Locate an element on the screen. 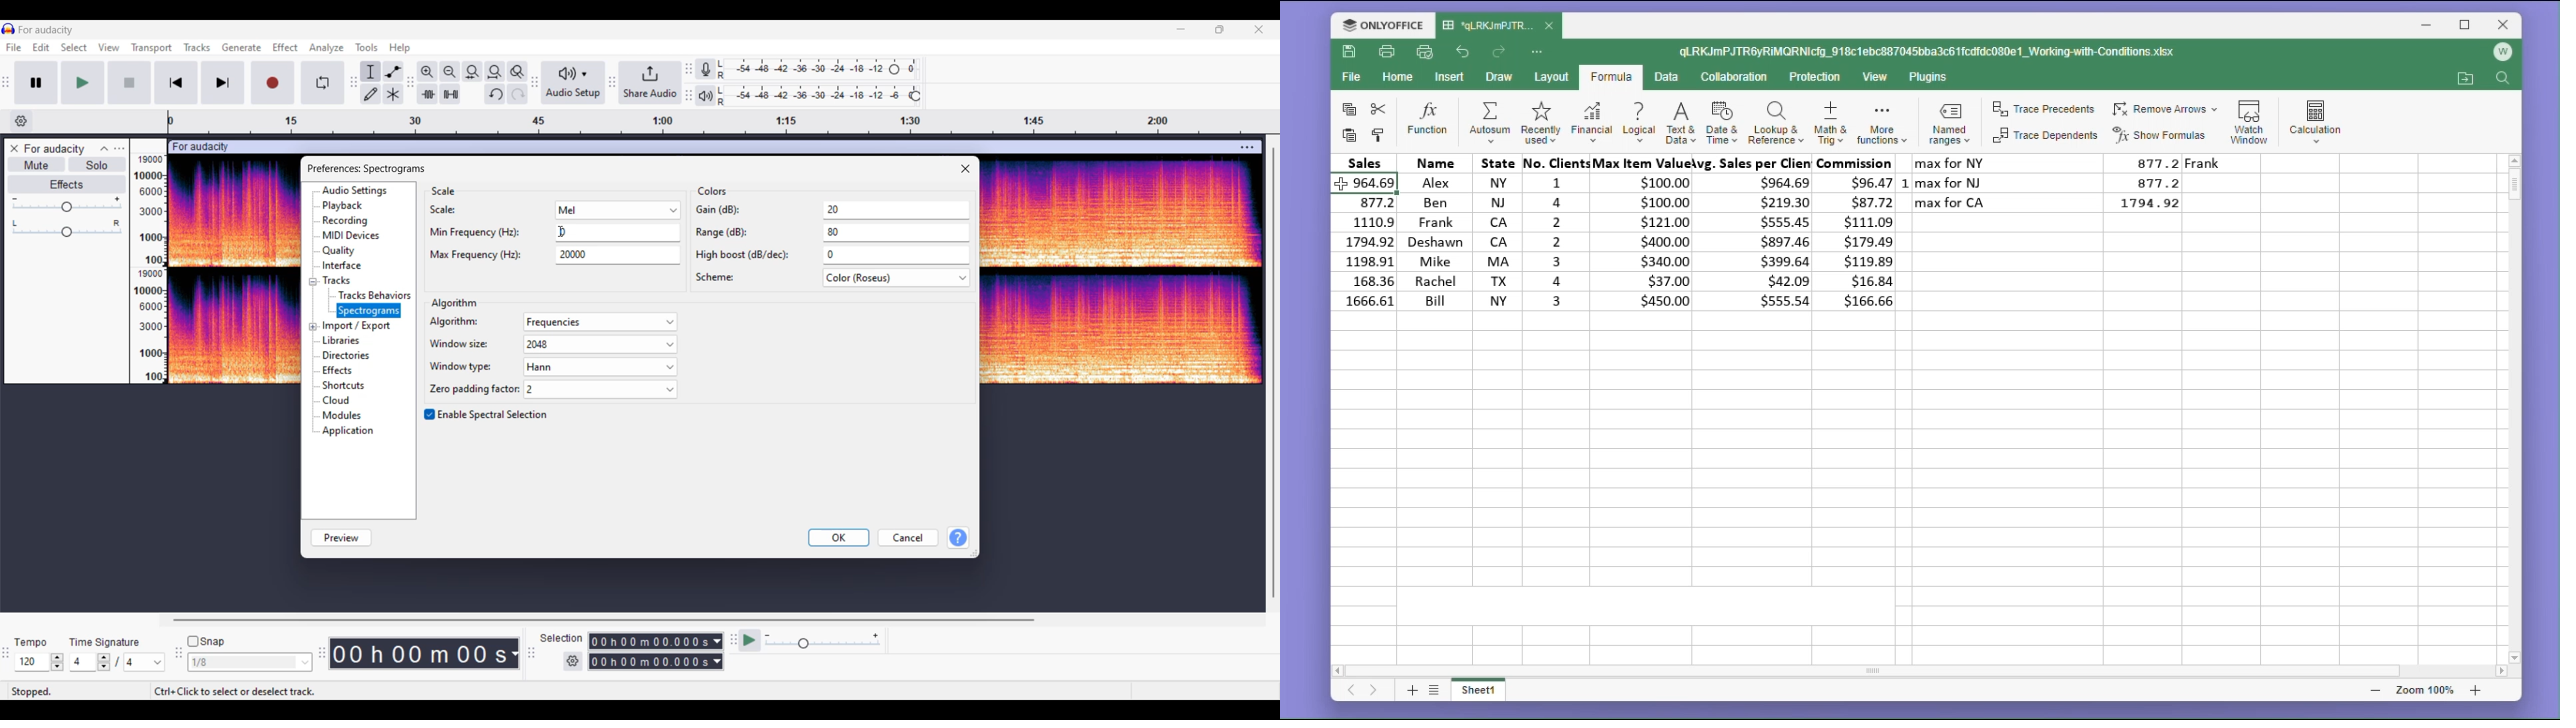 This screenshot has width=2576, height=728. Track name is located at coordinates (55, 149).